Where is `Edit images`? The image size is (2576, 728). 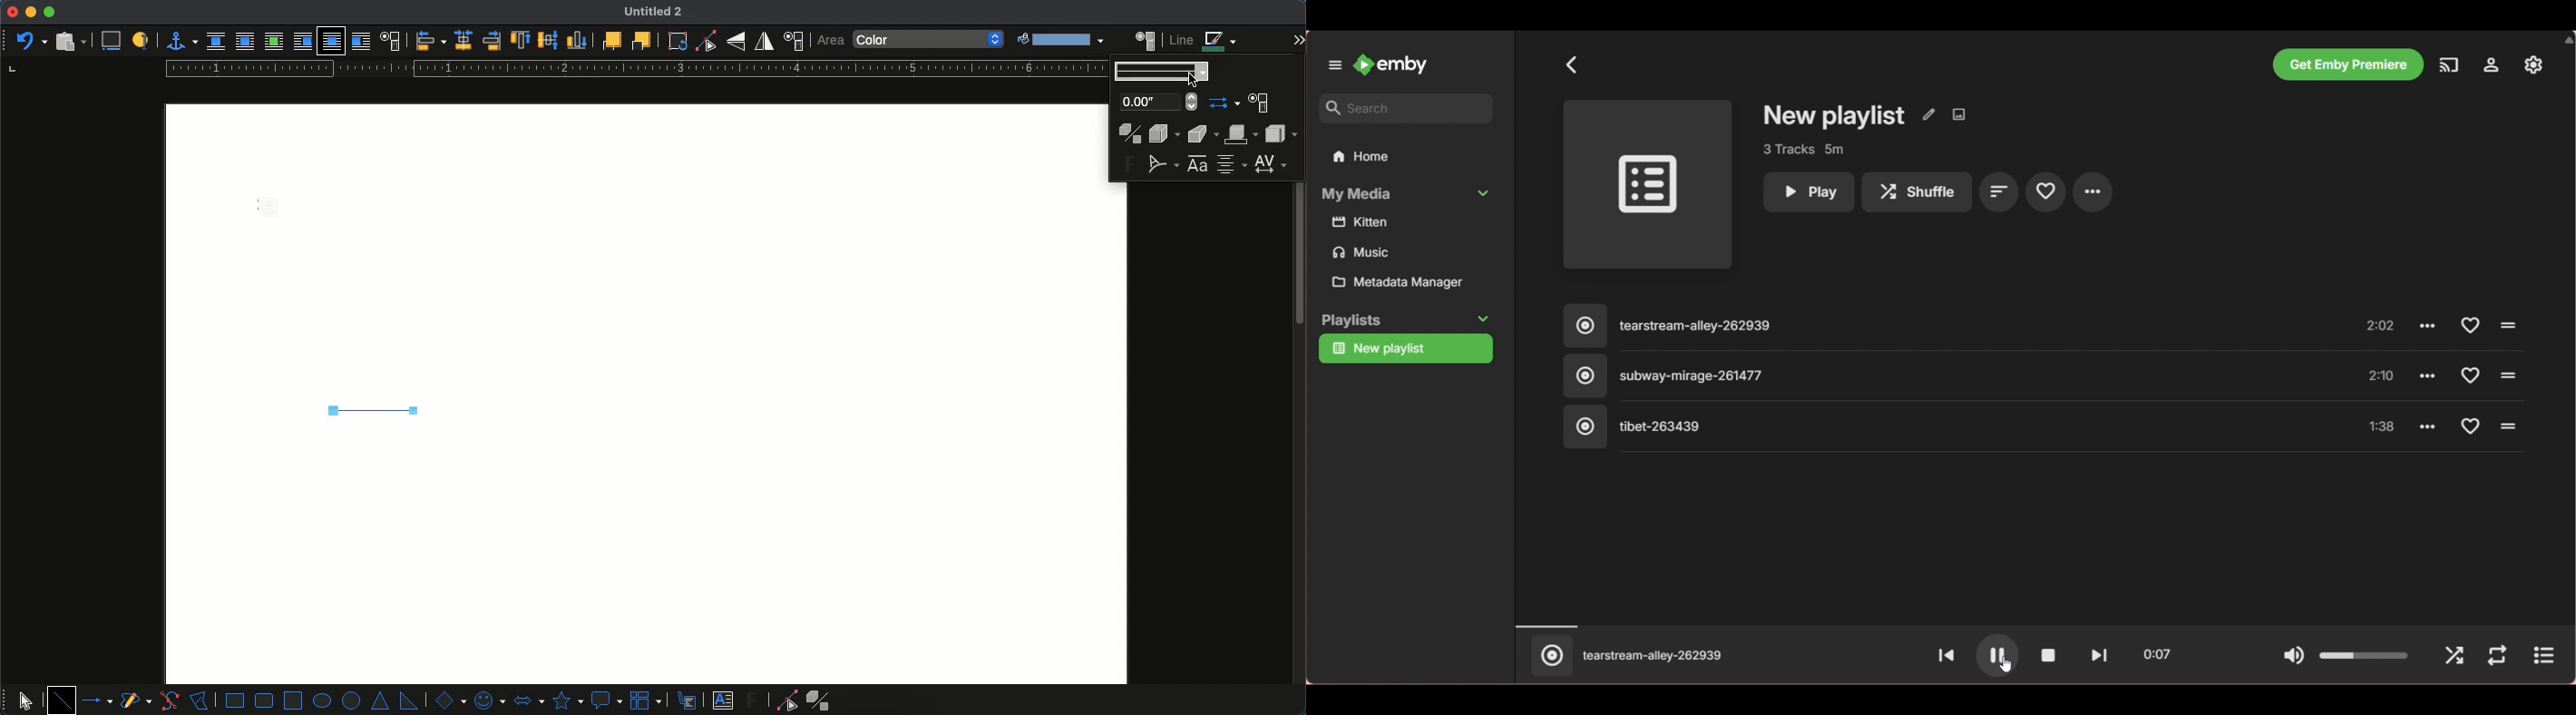
Edit images is located at coordinates (1959, 115).